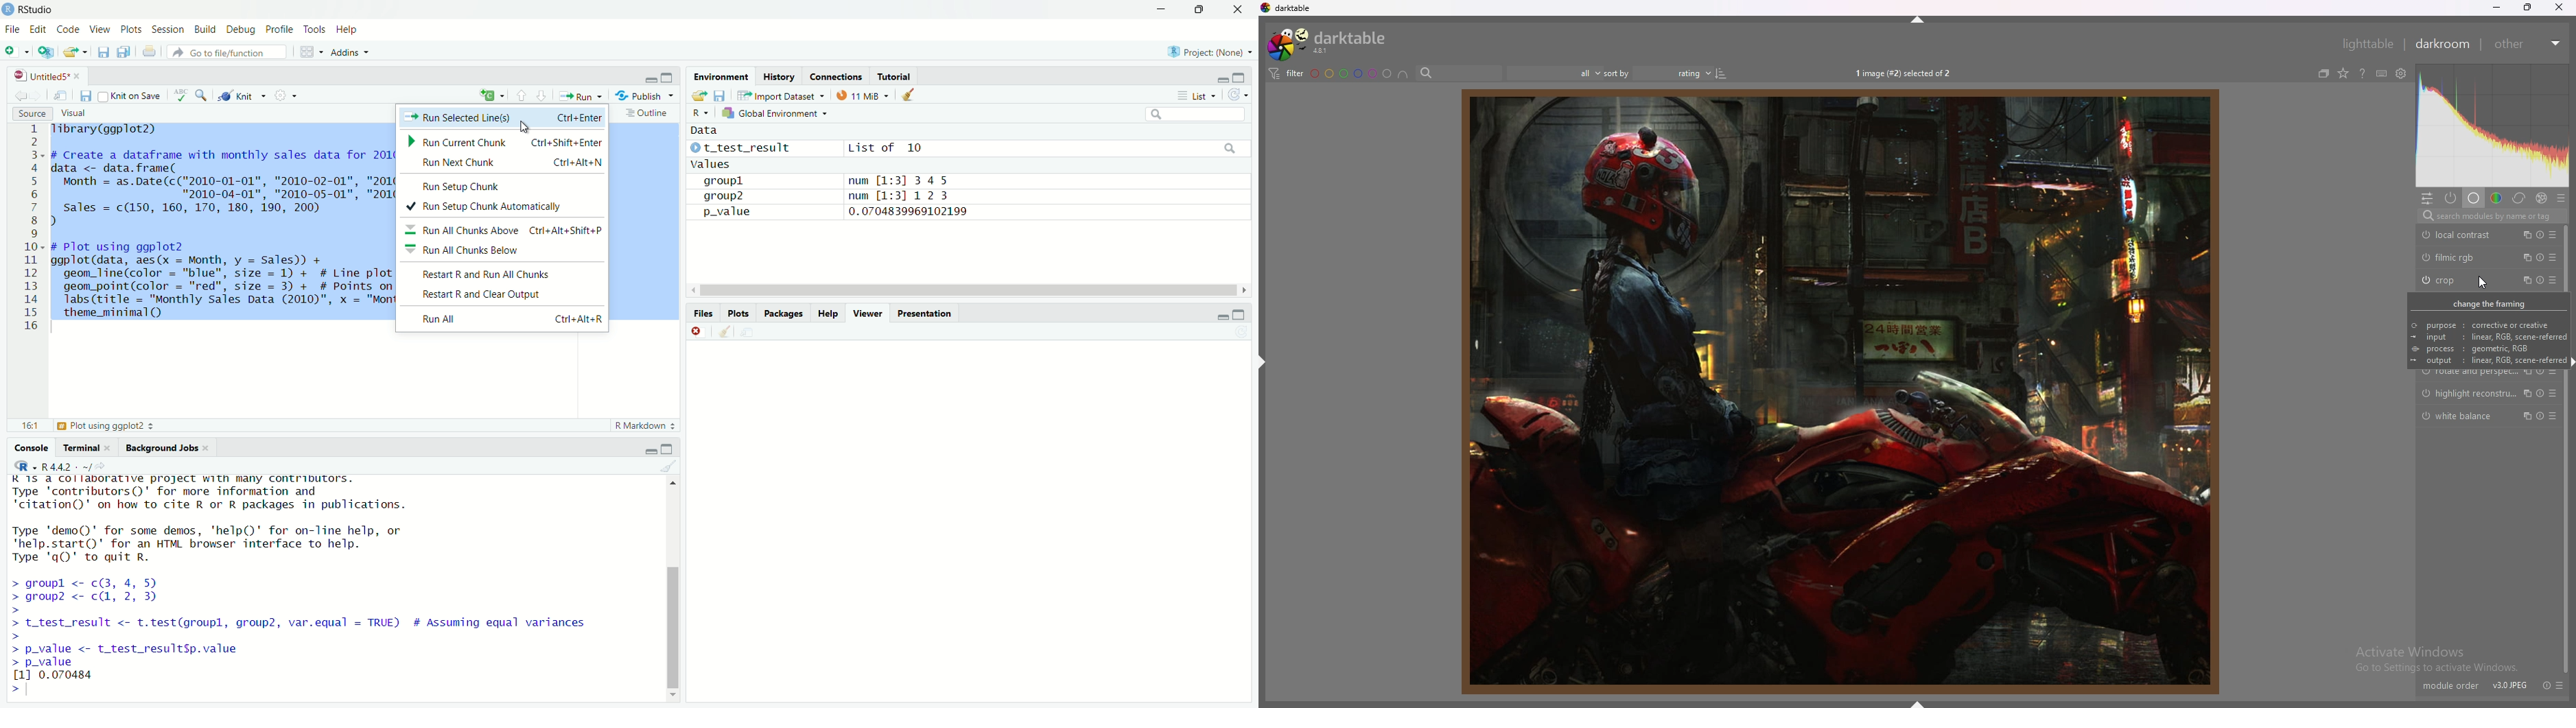  Describe the element at coordinates (582, 96) in the screenshot. I see `Run ` at that location.